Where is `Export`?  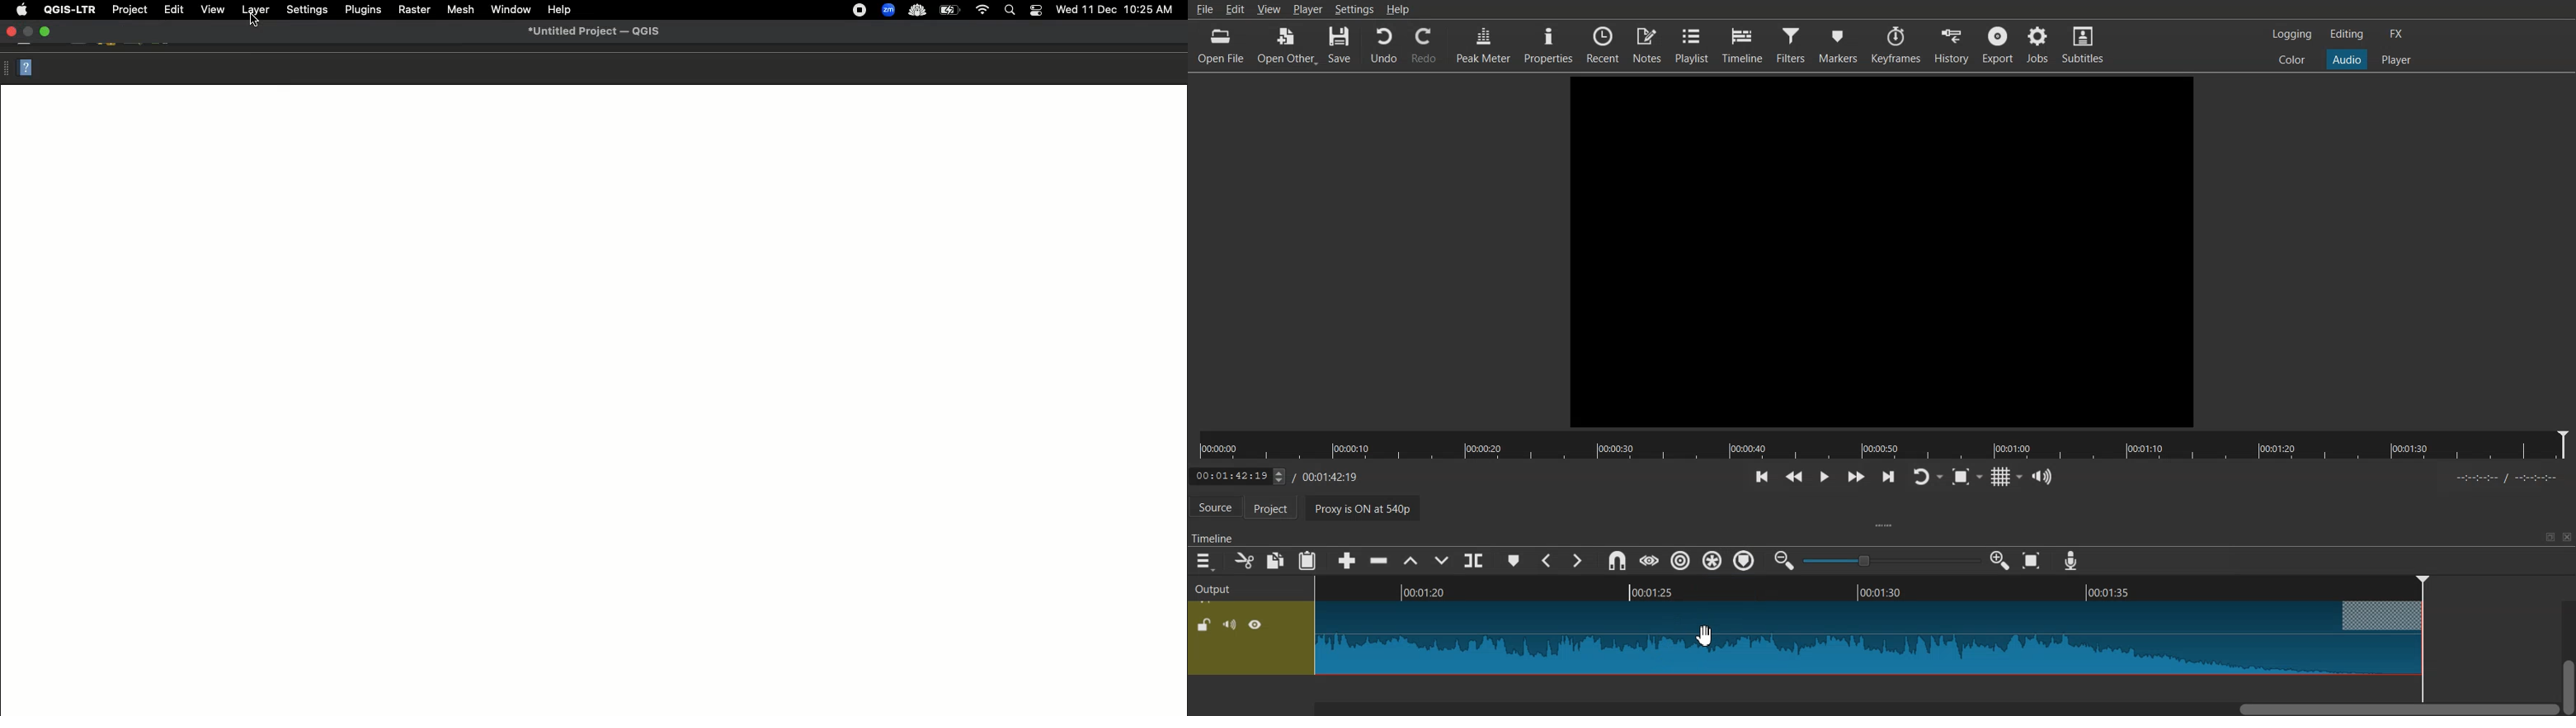
Export is located at coordinates (1998, 44).